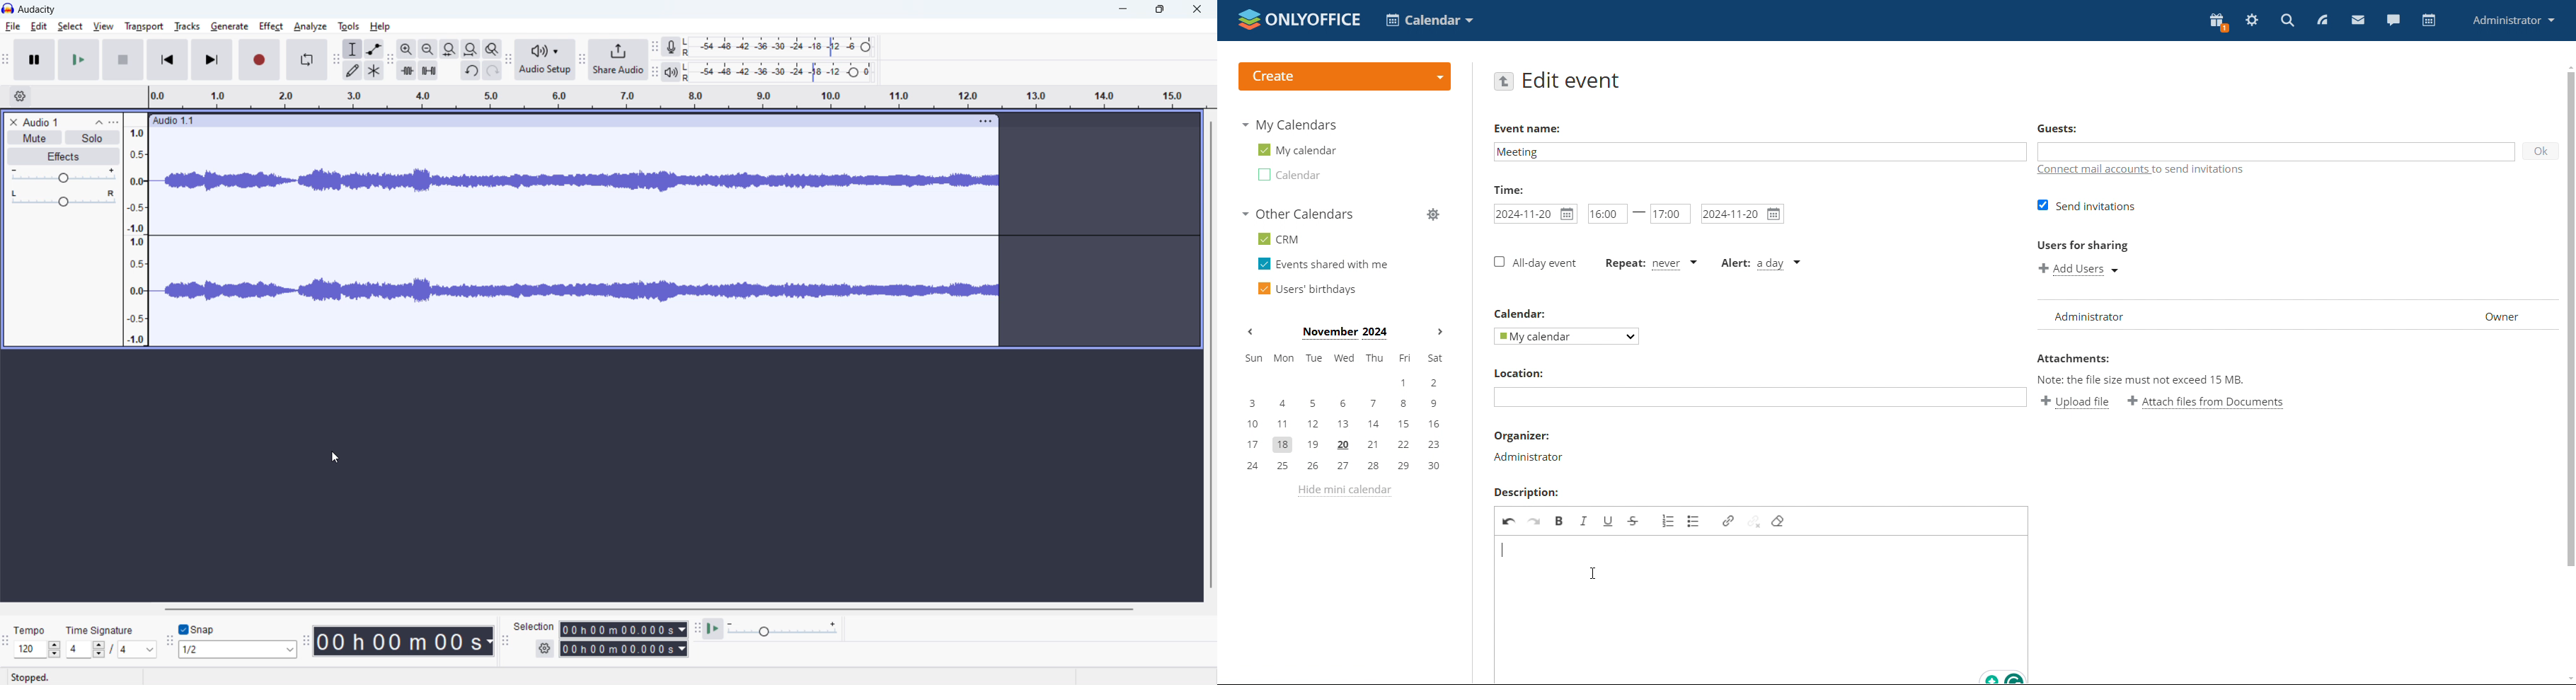  I want to click on undo, so click(471, 70).